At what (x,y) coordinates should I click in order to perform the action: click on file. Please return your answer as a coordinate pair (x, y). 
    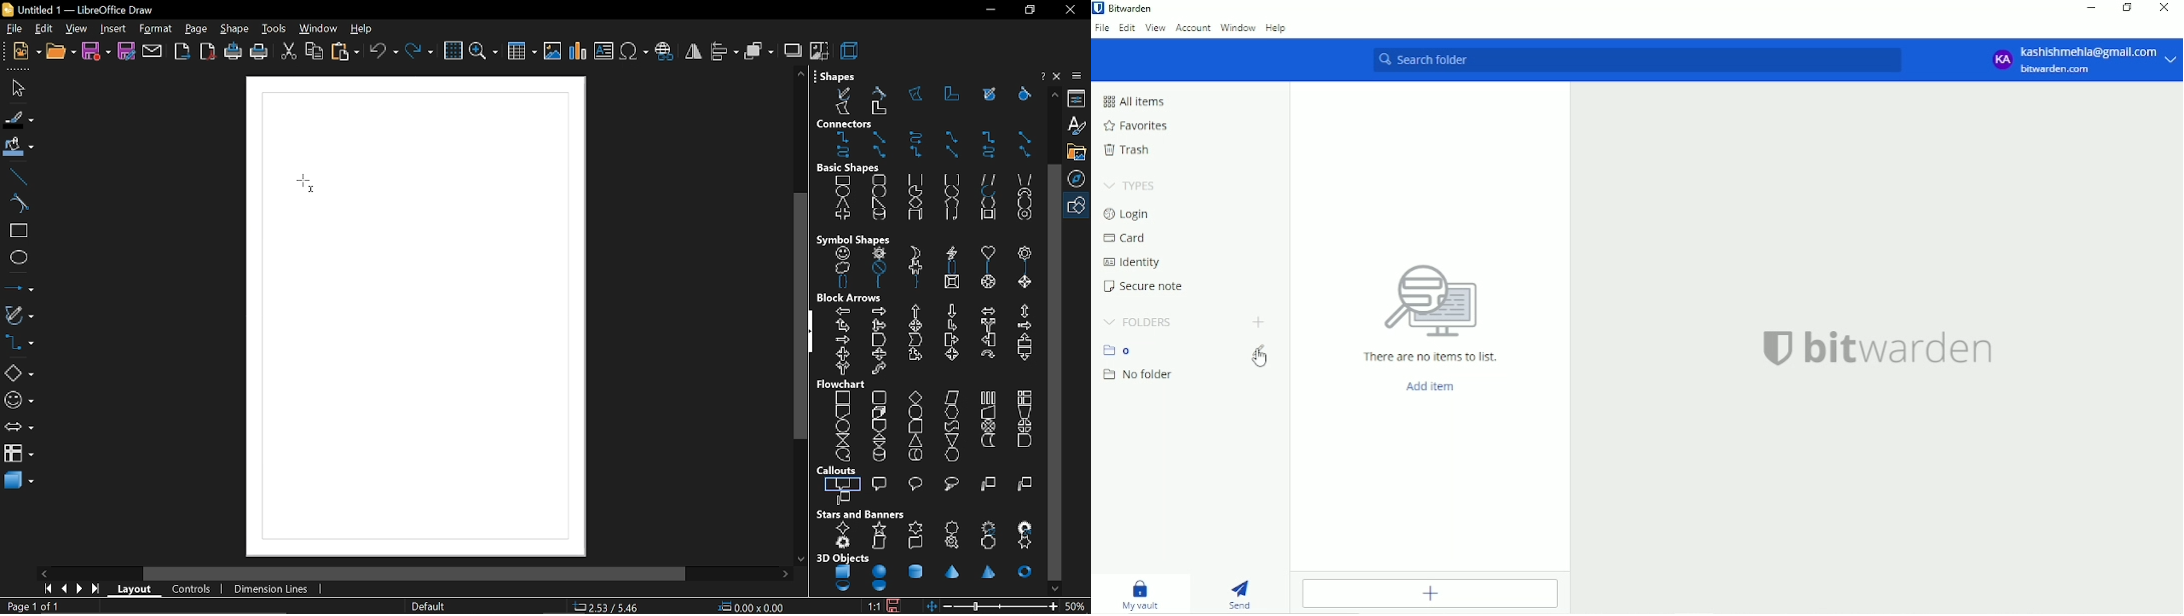
    Looking at the image, I should click on (14, 28).